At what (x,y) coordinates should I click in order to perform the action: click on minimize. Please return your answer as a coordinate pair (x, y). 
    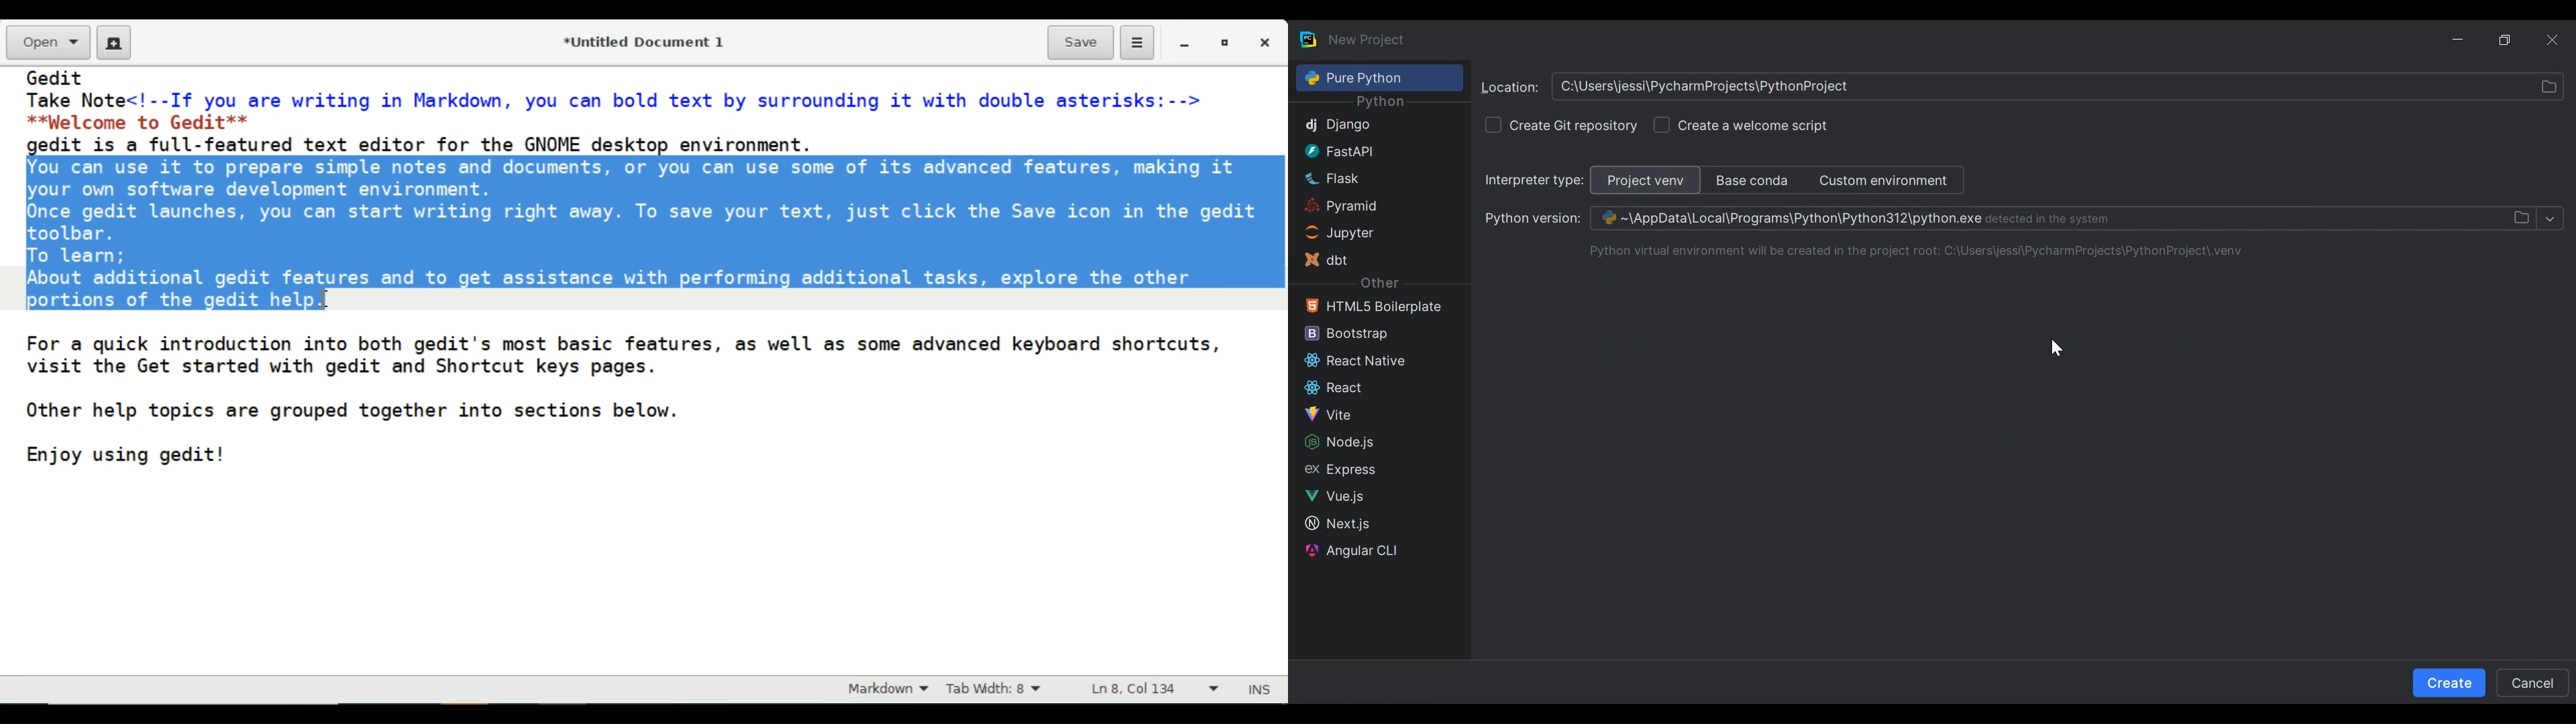
    Looking at the image, I should click on (1186, 42).